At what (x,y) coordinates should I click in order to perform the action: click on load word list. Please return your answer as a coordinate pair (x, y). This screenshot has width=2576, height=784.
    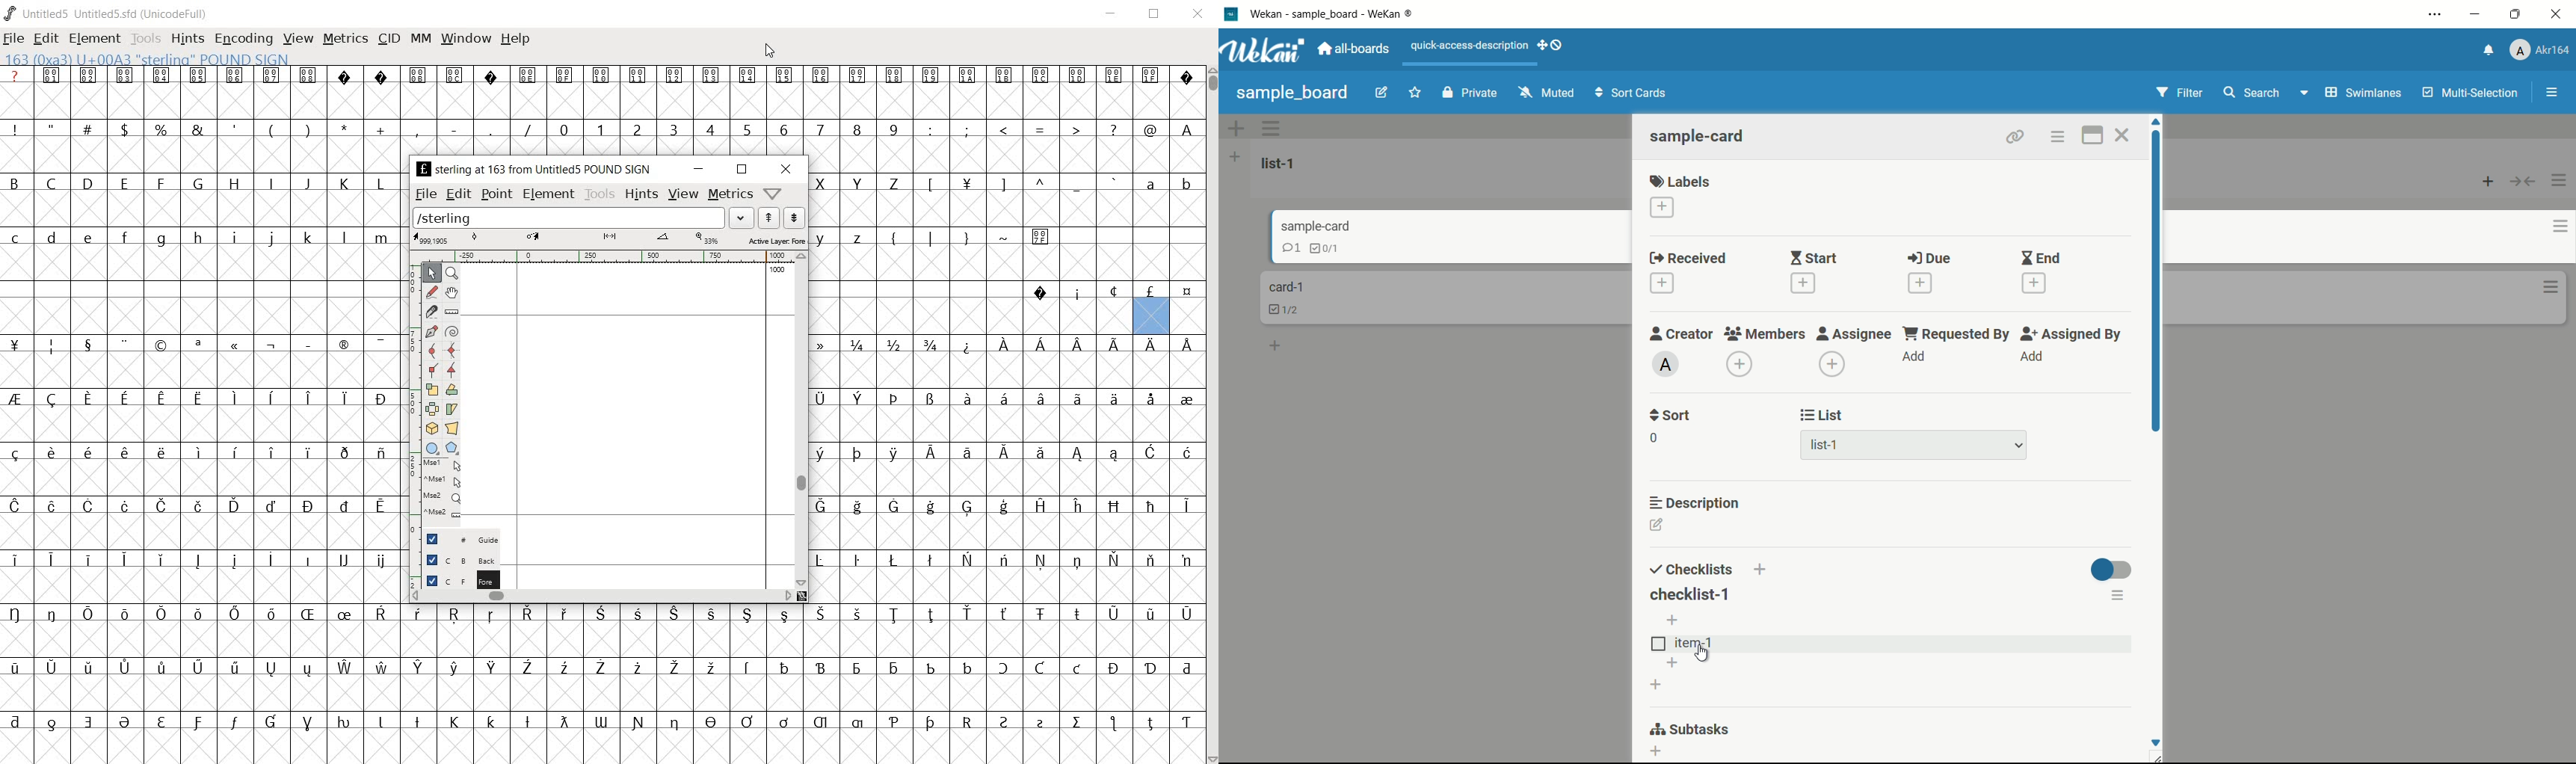
    Looking at the image, I should click on (742, 217).